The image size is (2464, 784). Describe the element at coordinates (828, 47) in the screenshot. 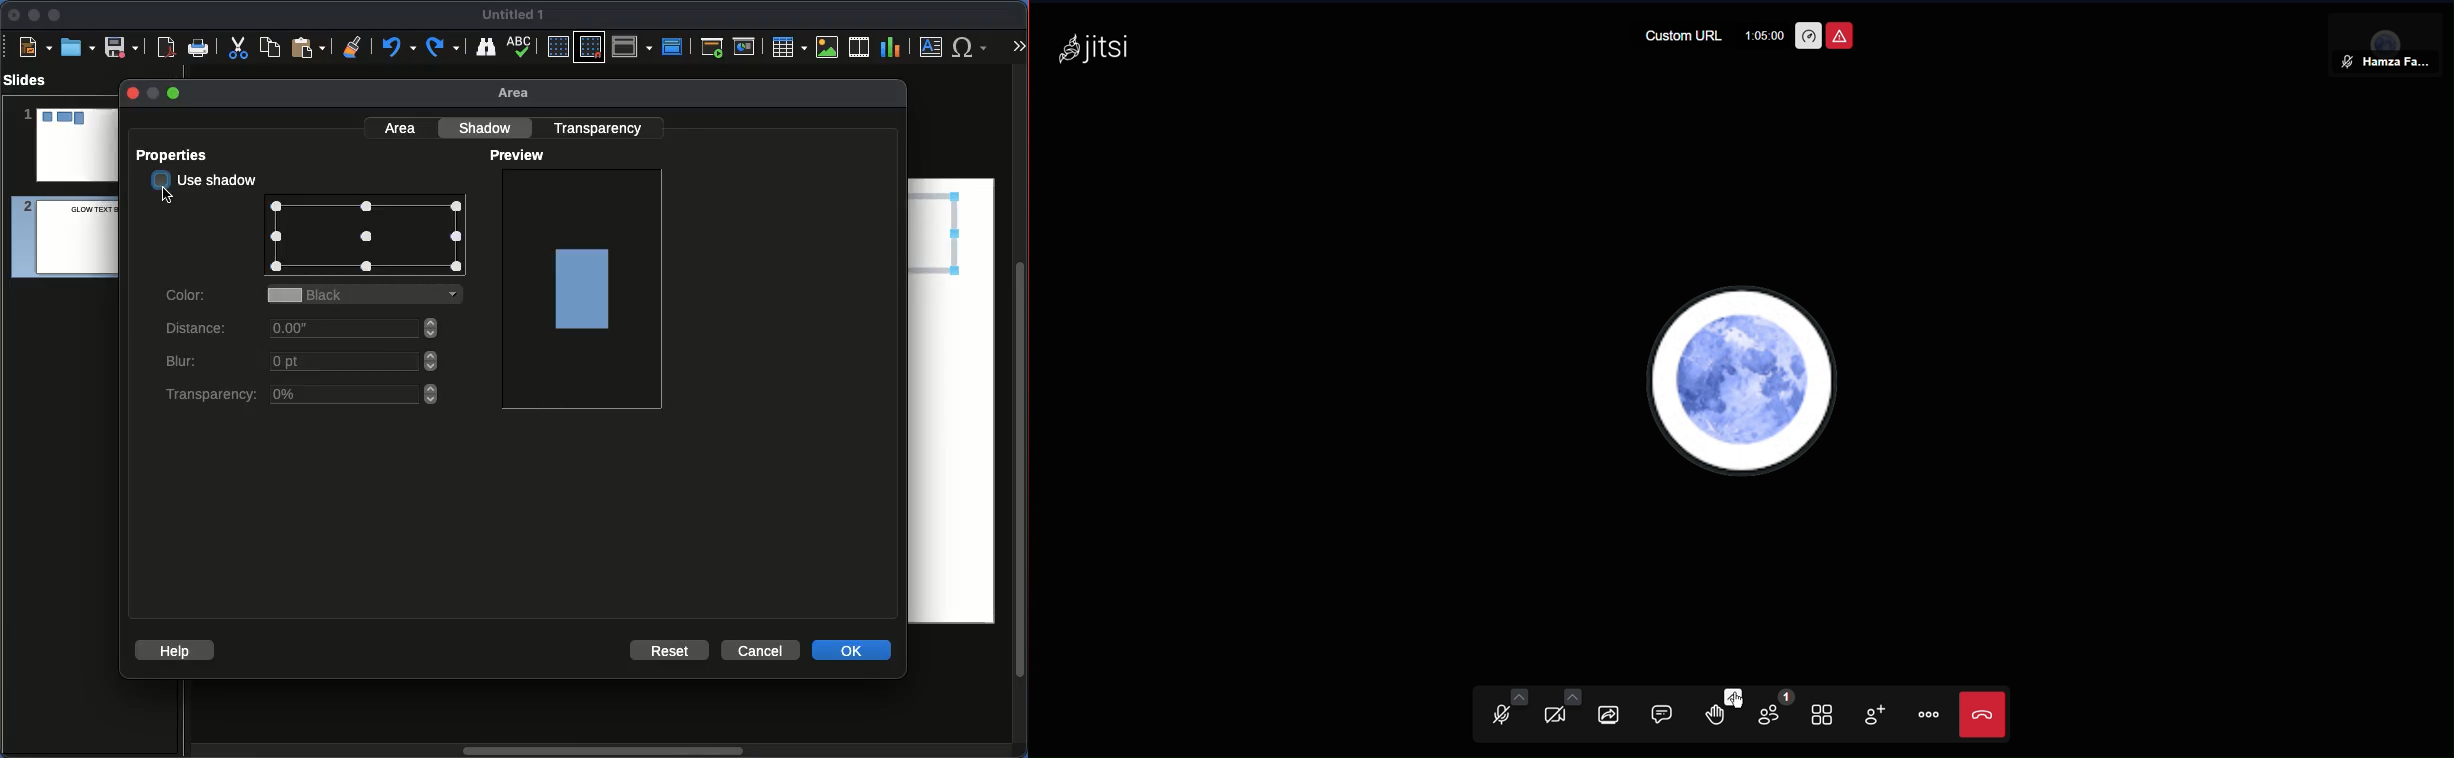

I see `Image` at that location.